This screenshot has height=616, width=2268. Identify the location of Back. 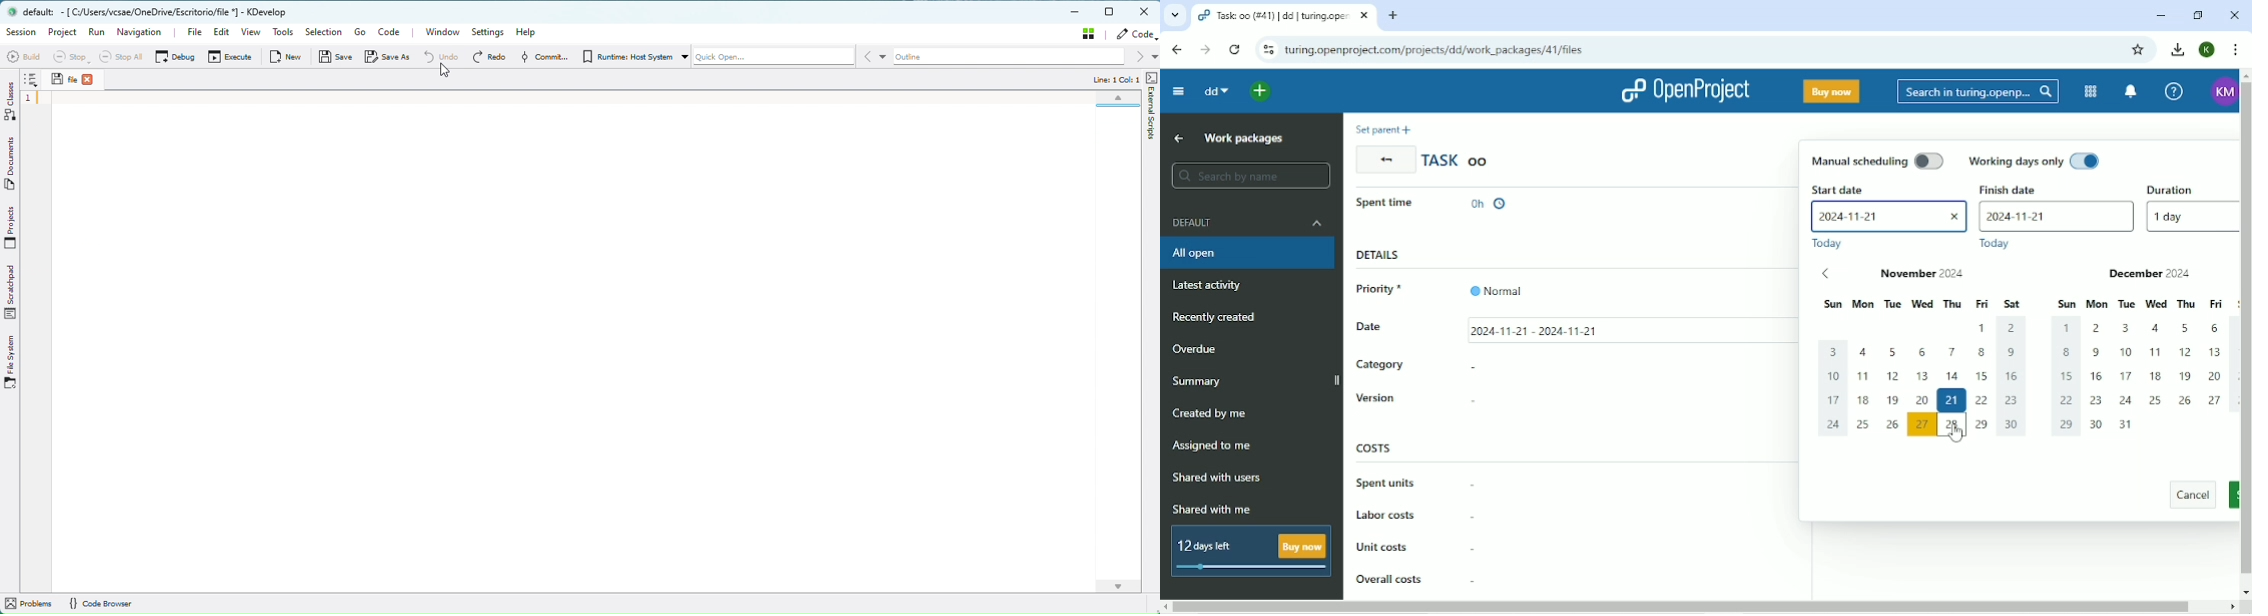
(1178, 50).